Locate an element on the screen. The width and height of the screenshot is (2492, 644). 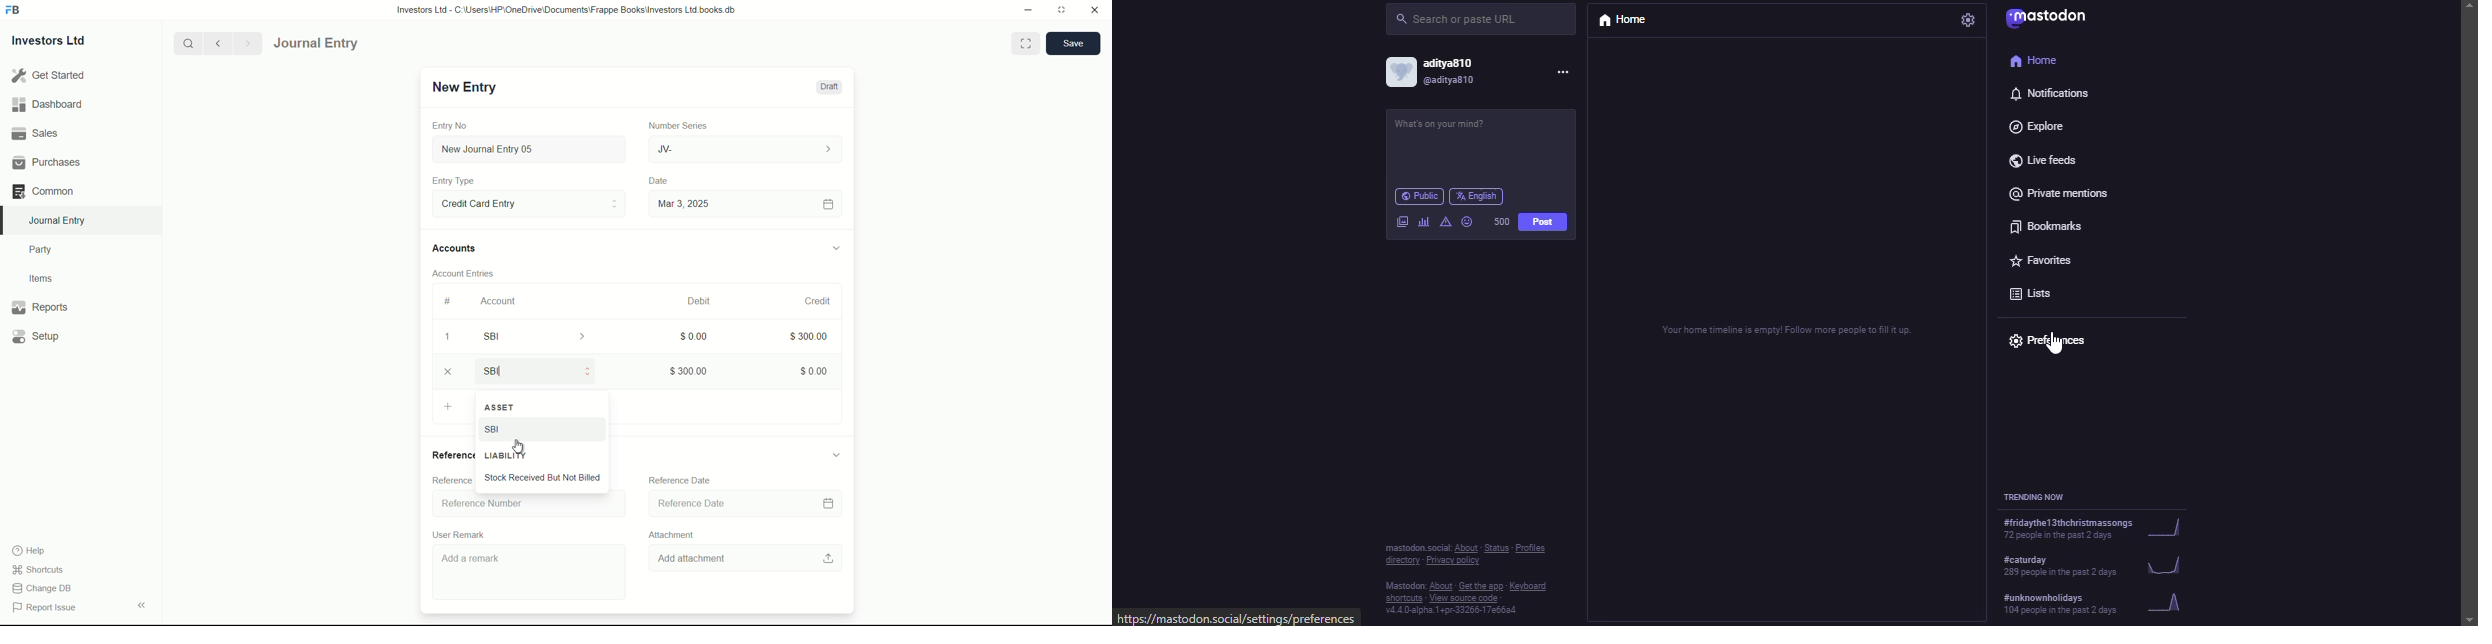
favorites is located at coordinates (2036, 254).